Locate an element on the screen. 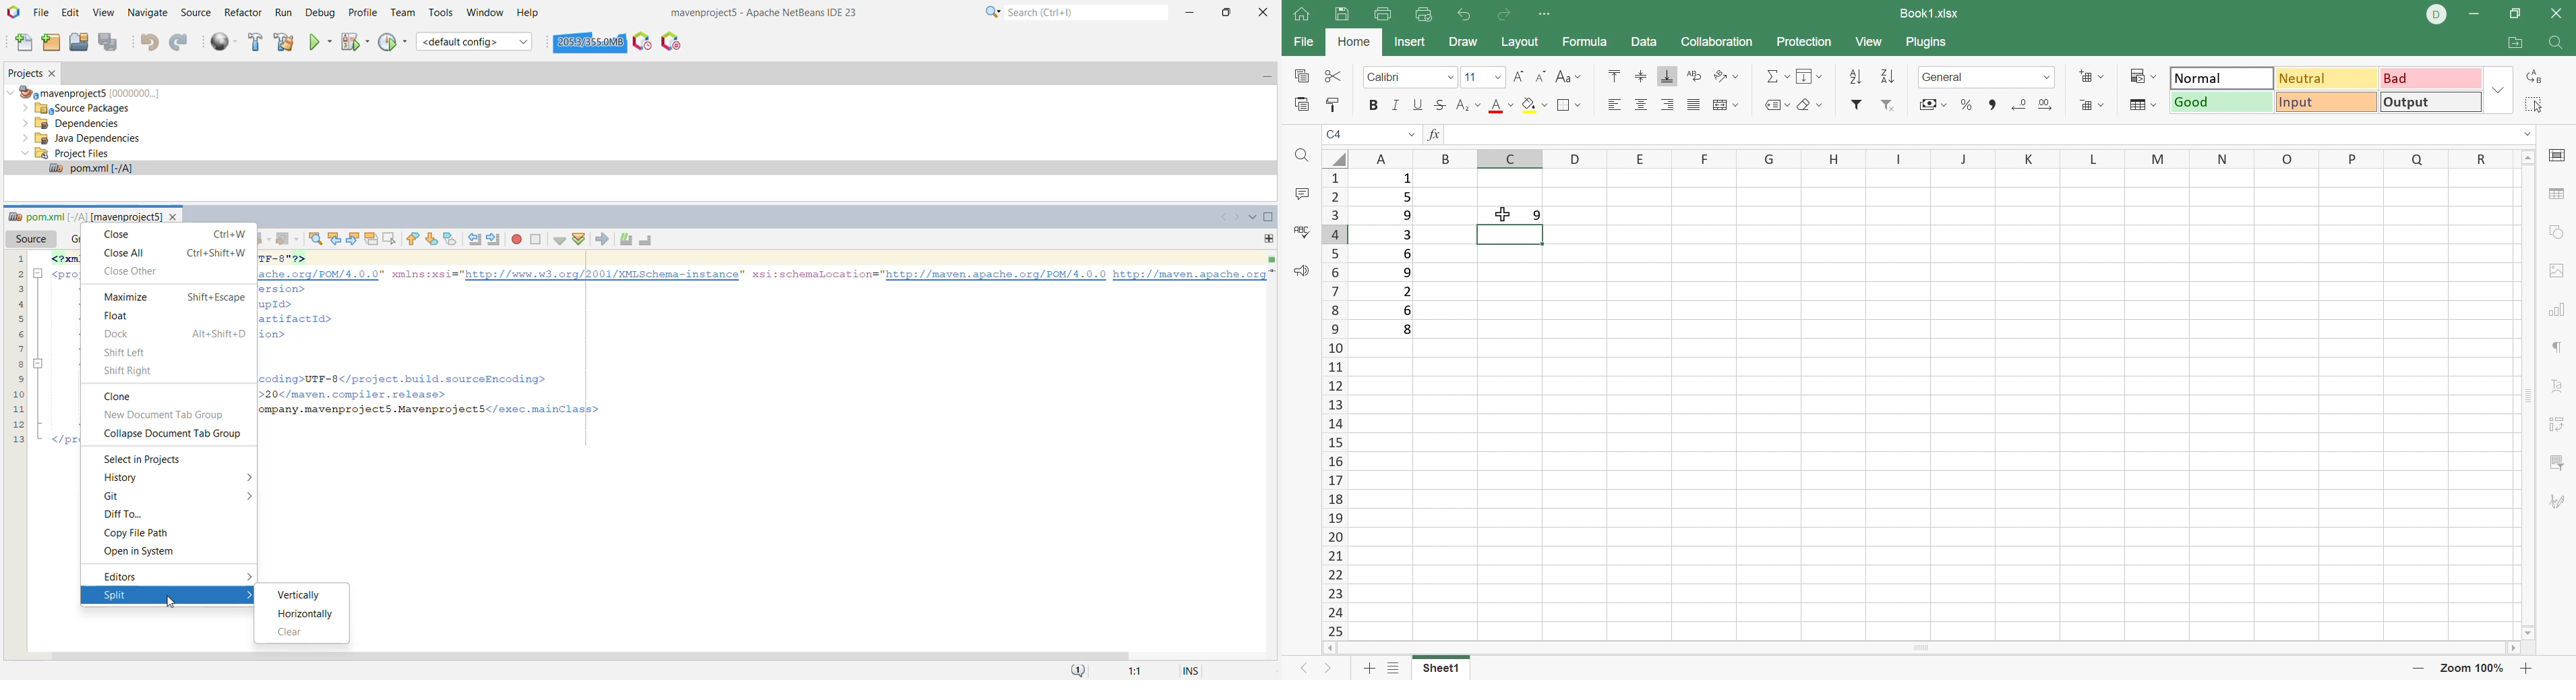 The image size is (2576, 700). Next is located at coordinates (1331, 669).